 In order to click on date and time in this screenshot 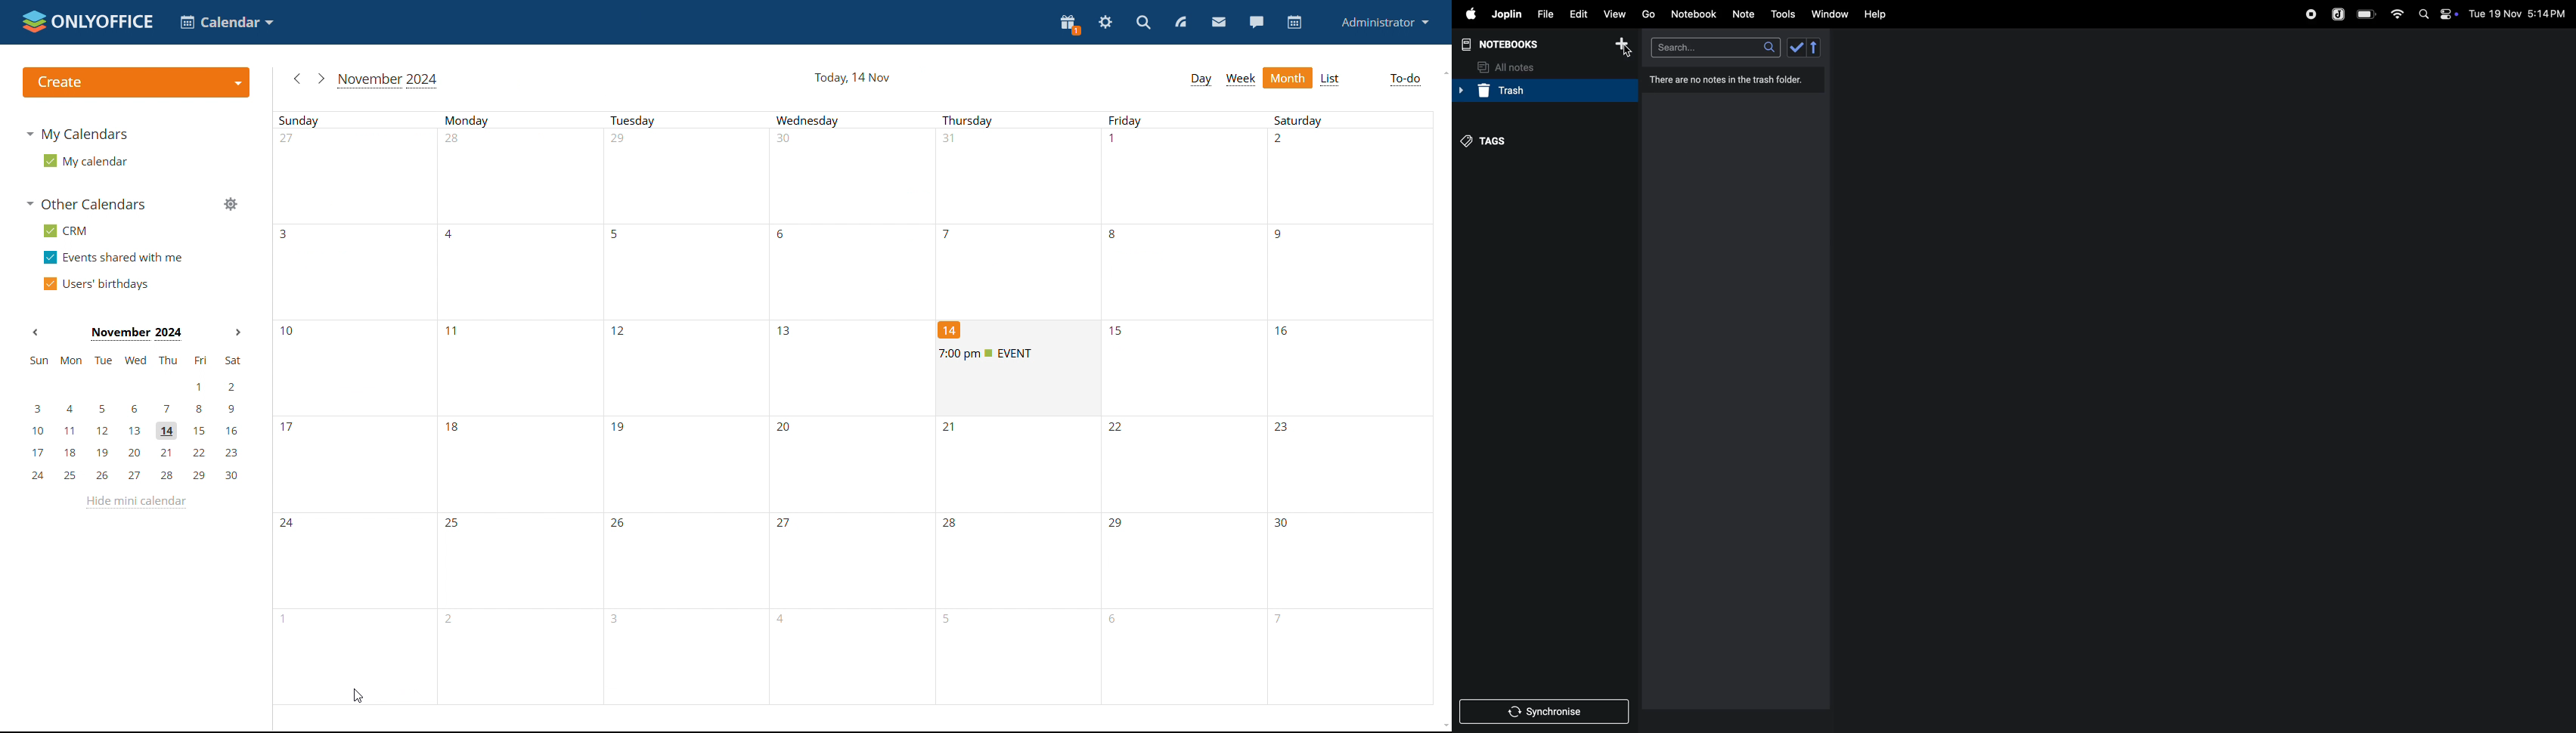, I will do `click(2520, 13)`.